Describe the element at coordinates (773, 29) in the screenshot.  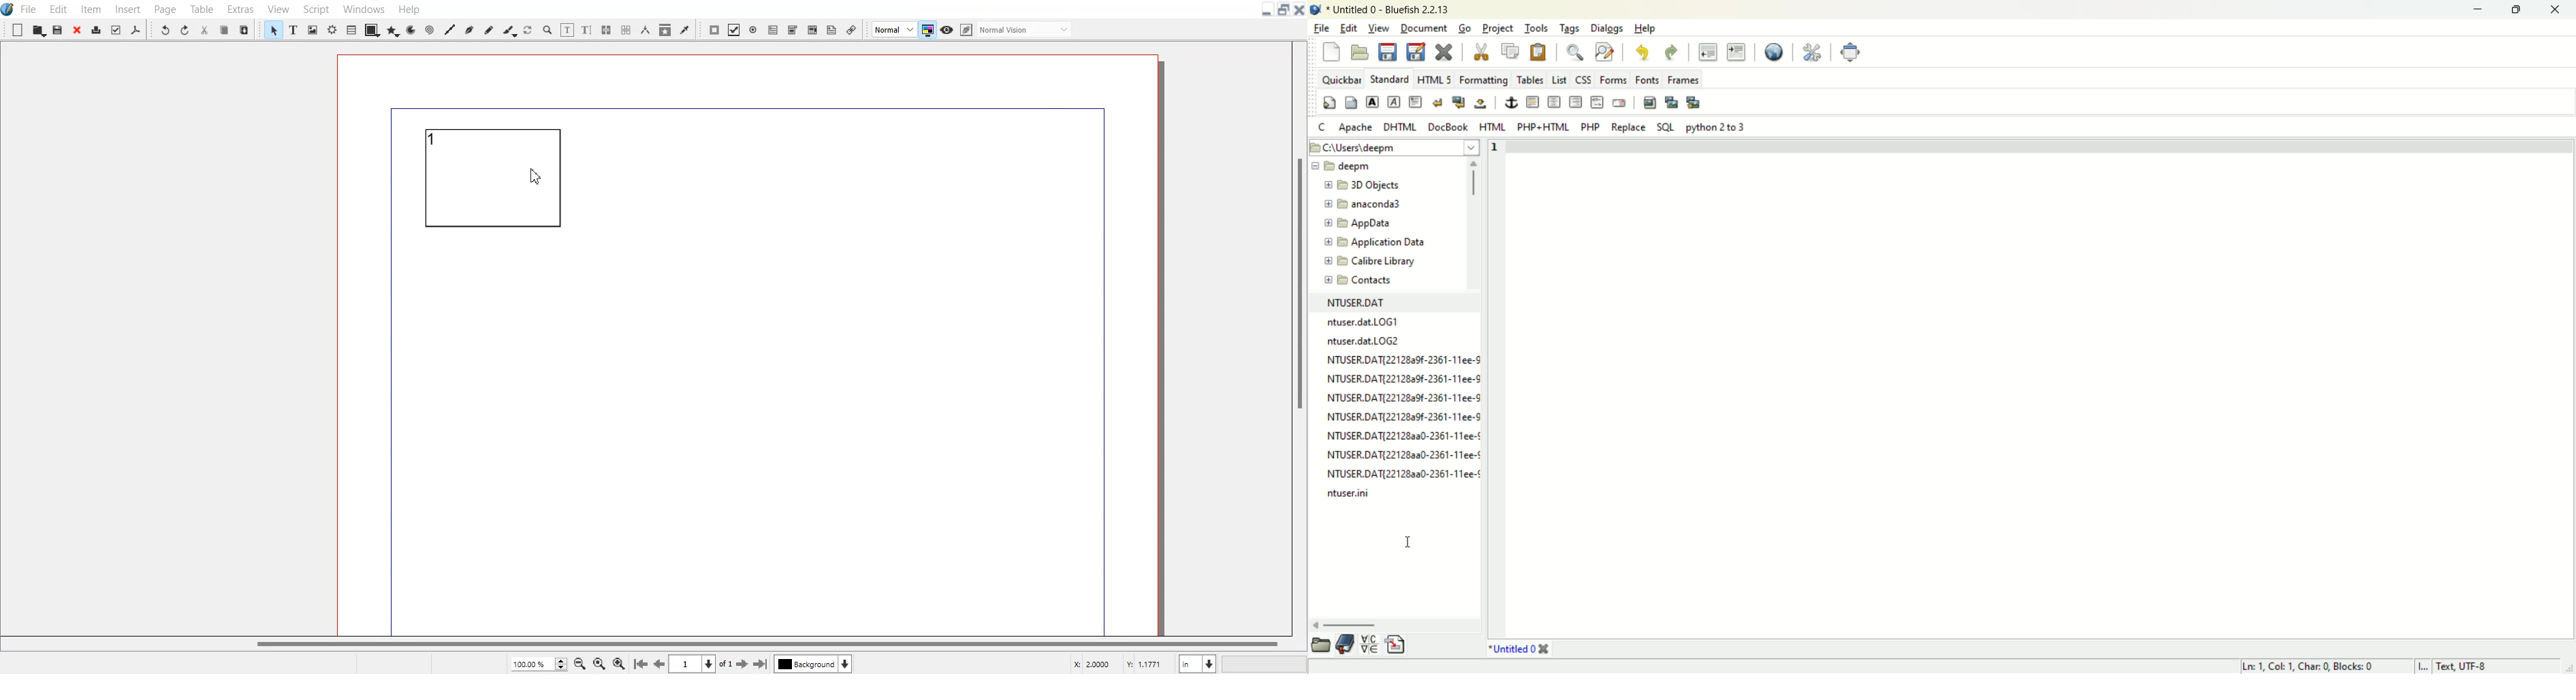
I see `PDF Text Field` at that location.